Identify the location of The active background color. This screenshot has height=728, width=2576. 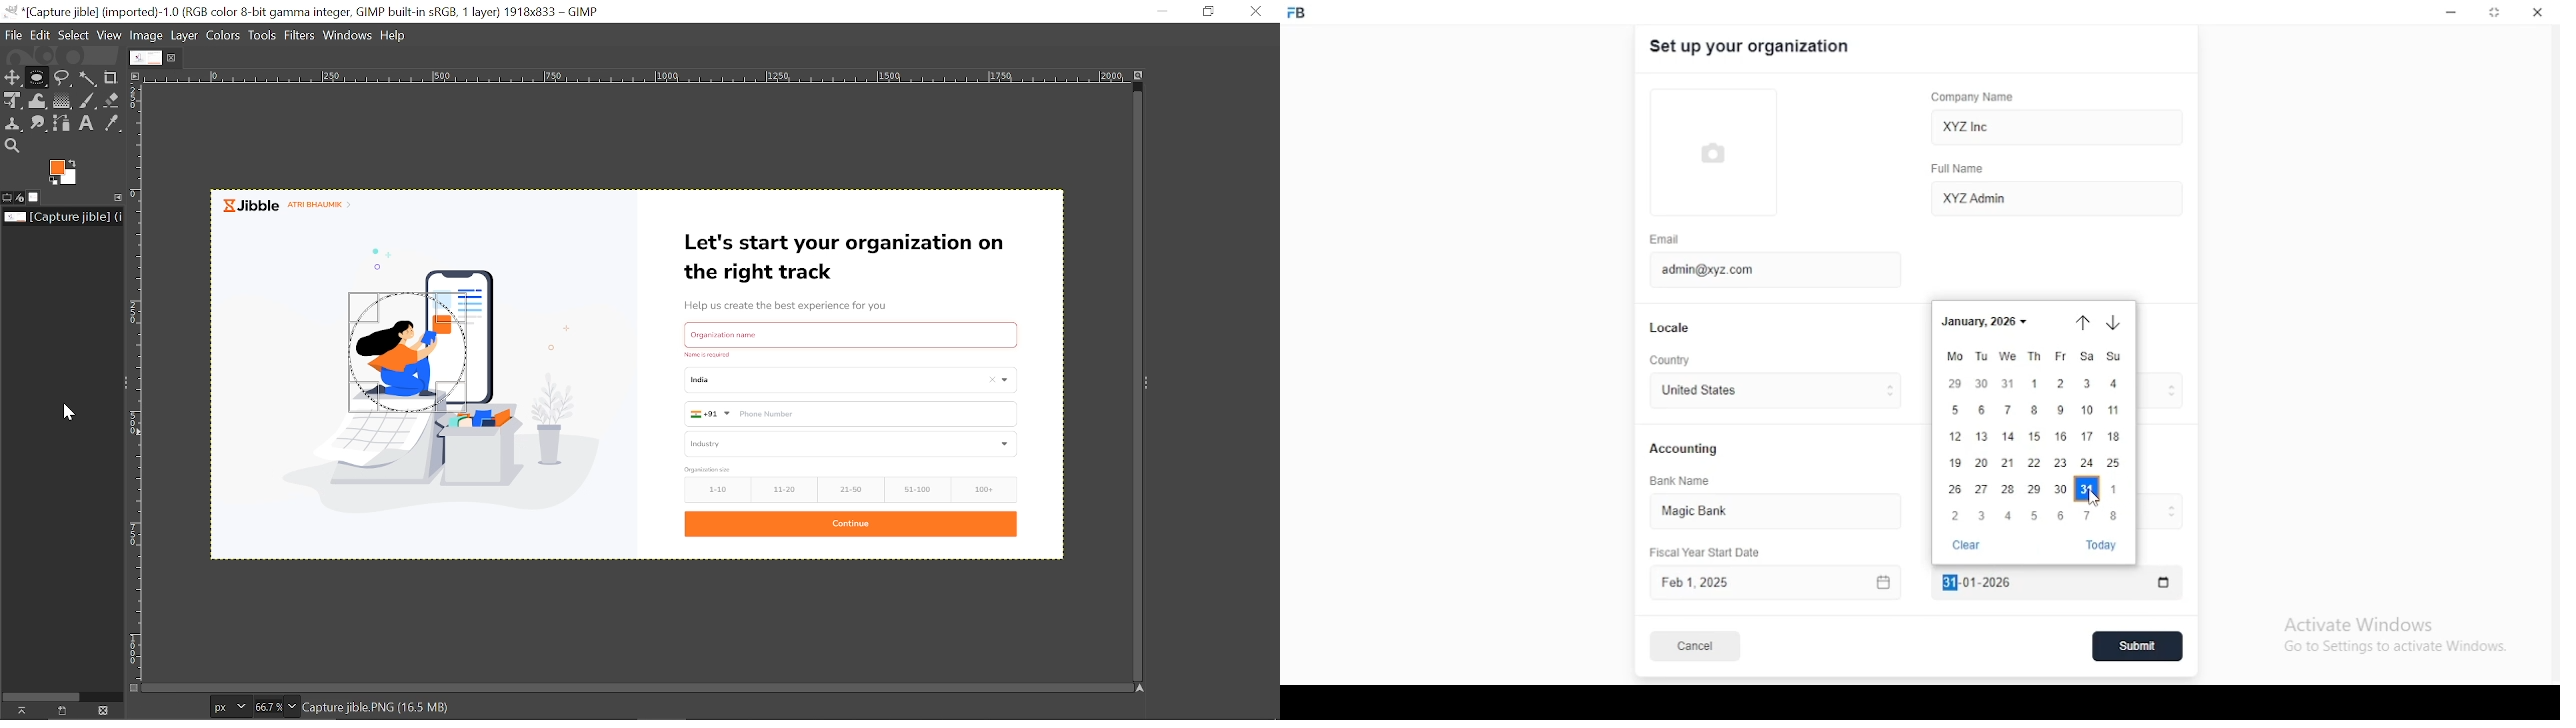
(69, 173).